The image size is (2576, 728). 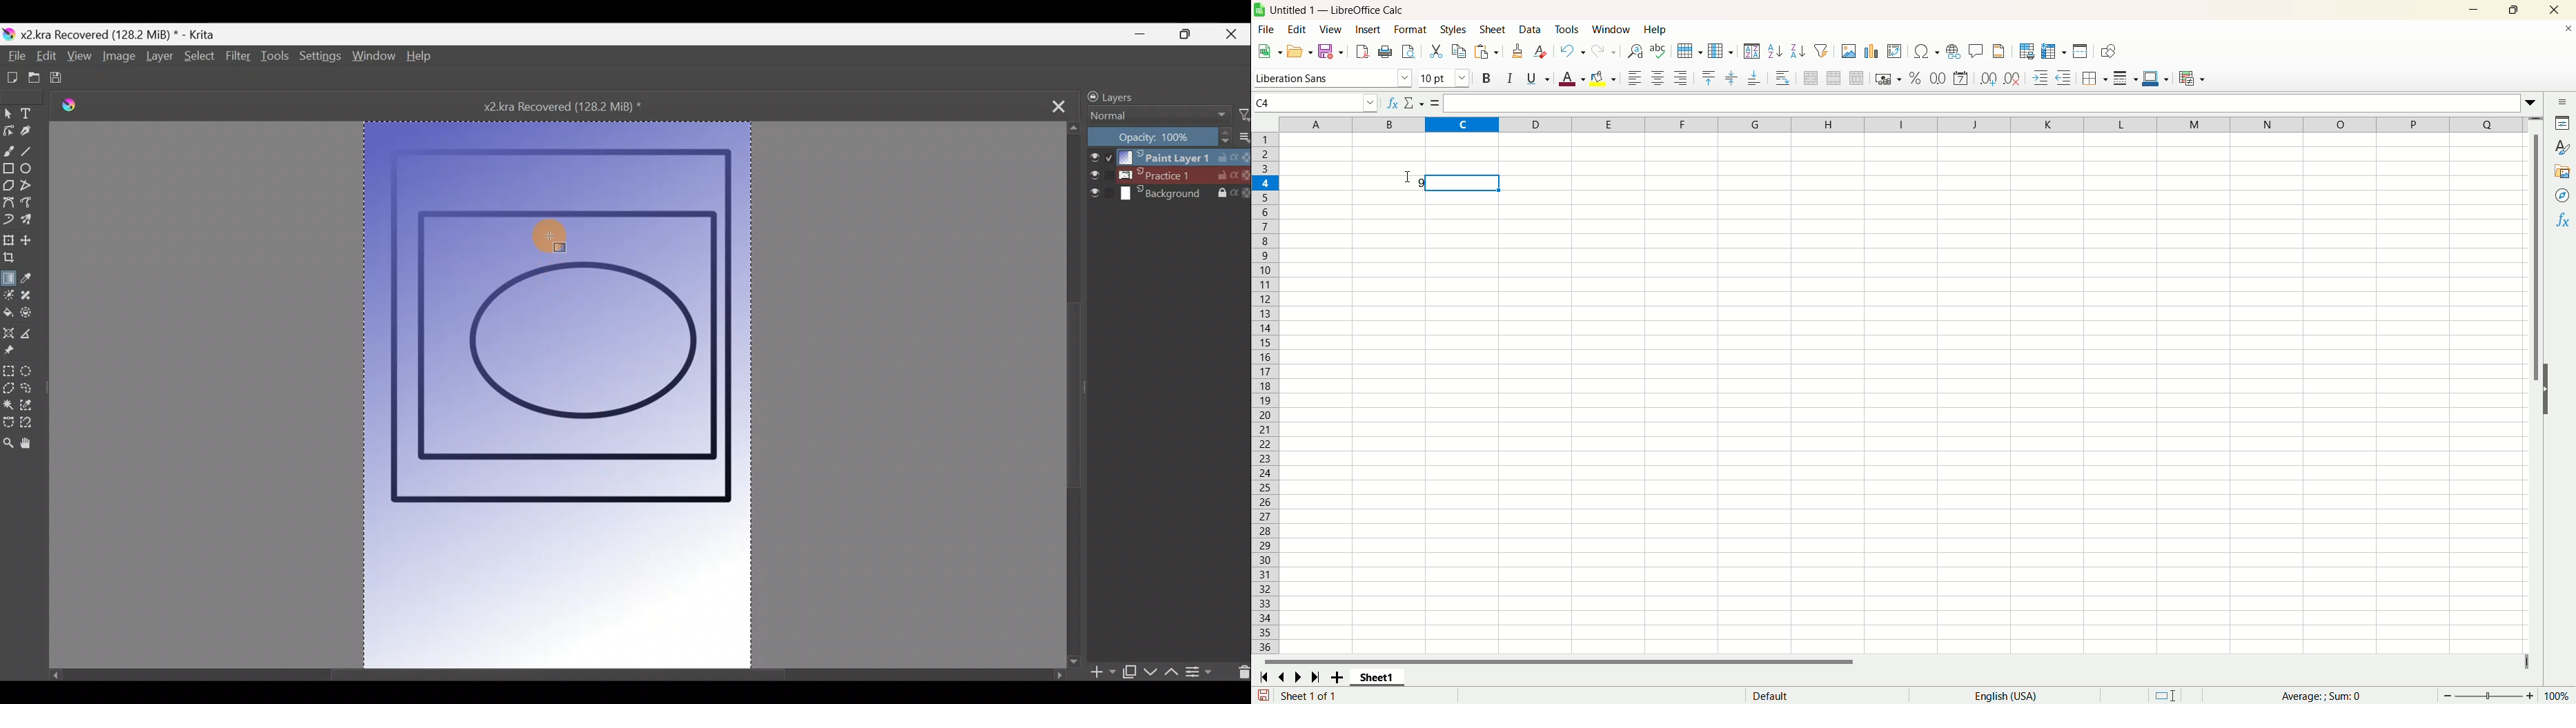 I want to click on Minimize, so click(x=2474, y=10).